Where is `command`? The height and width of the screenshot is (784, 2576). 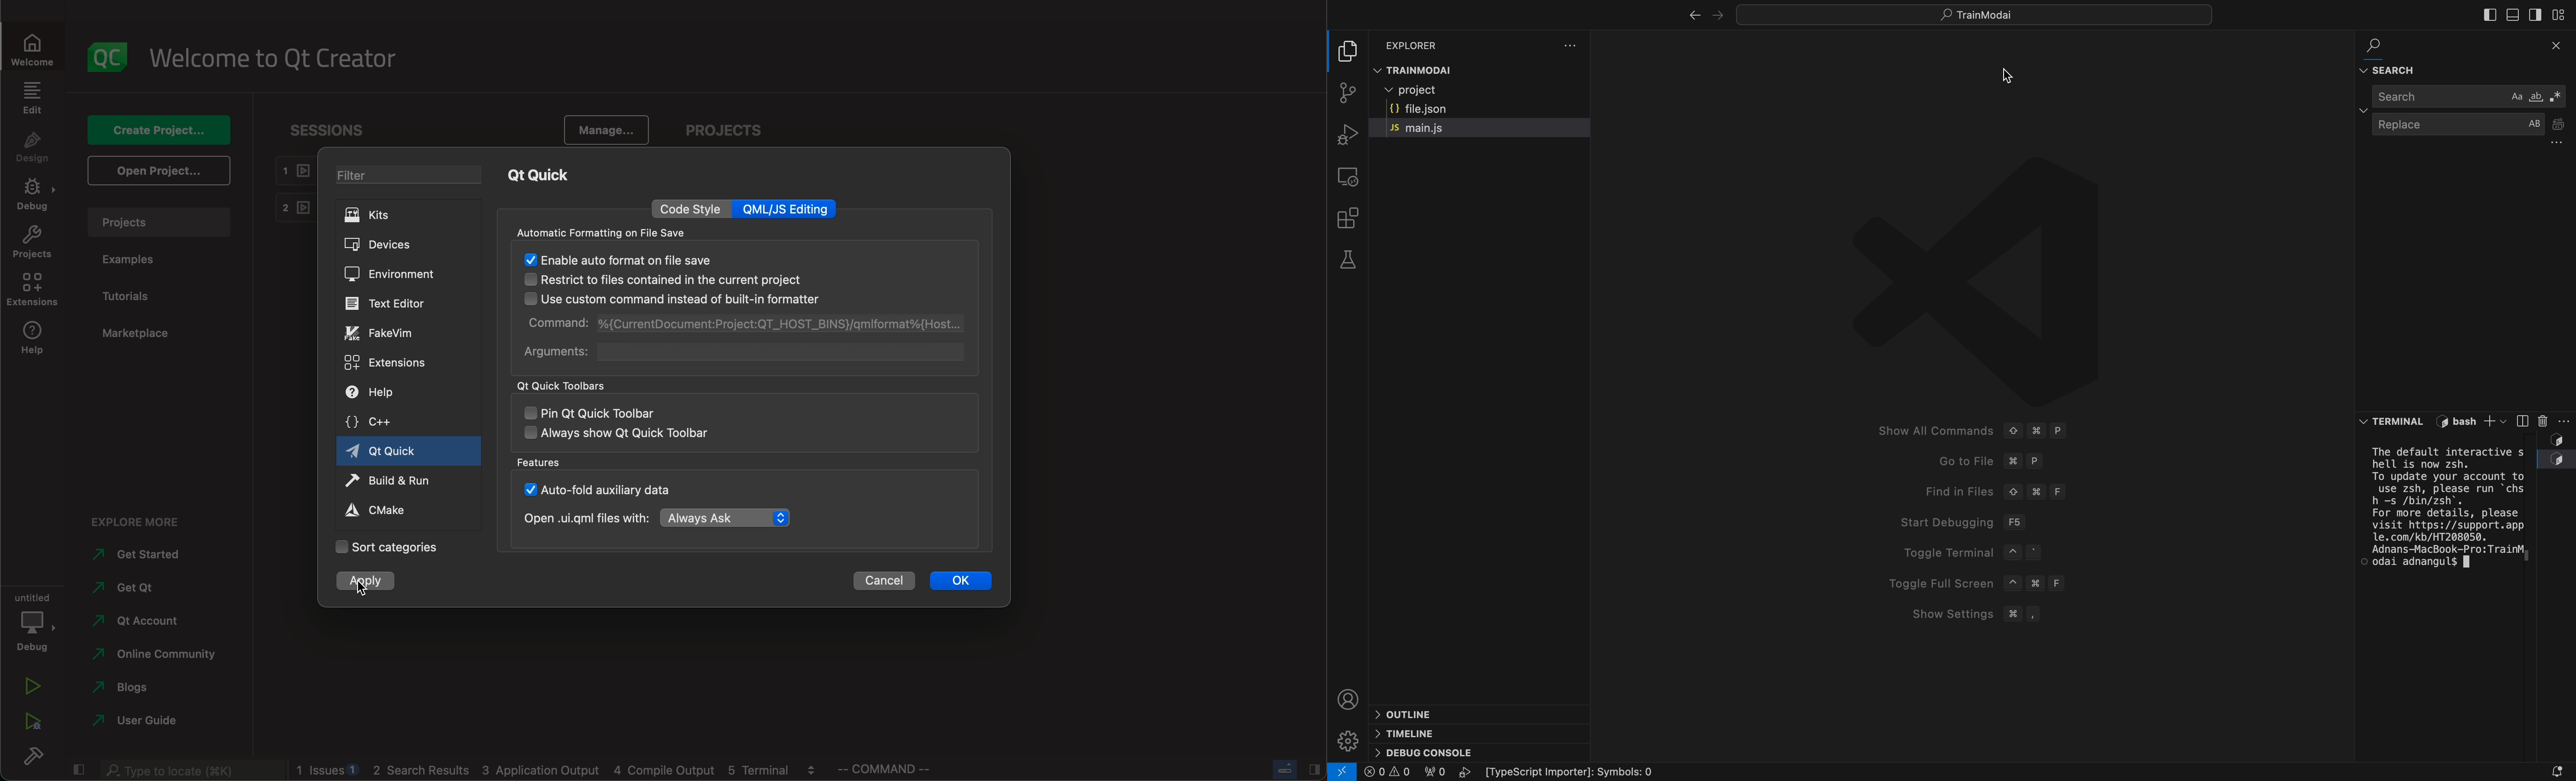
command is located at coordinates (746, 322).